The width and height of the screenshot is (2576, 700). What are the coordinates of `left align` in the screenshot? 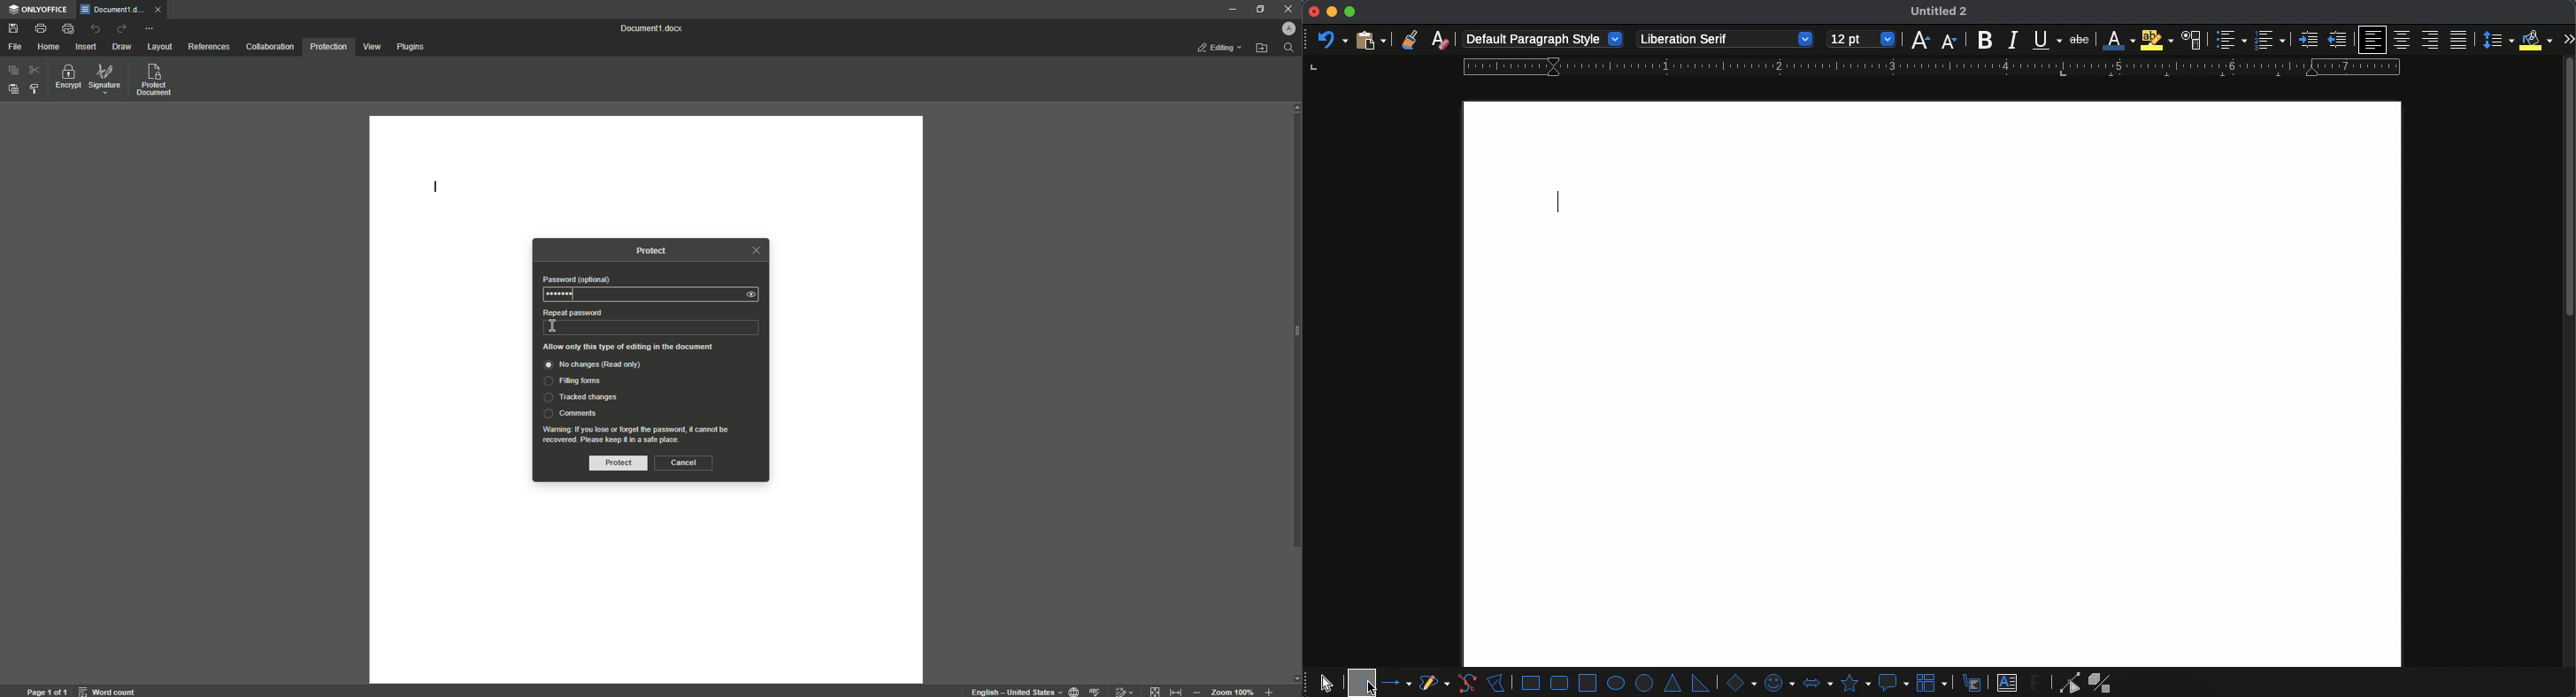 It's located at (2372, 39).